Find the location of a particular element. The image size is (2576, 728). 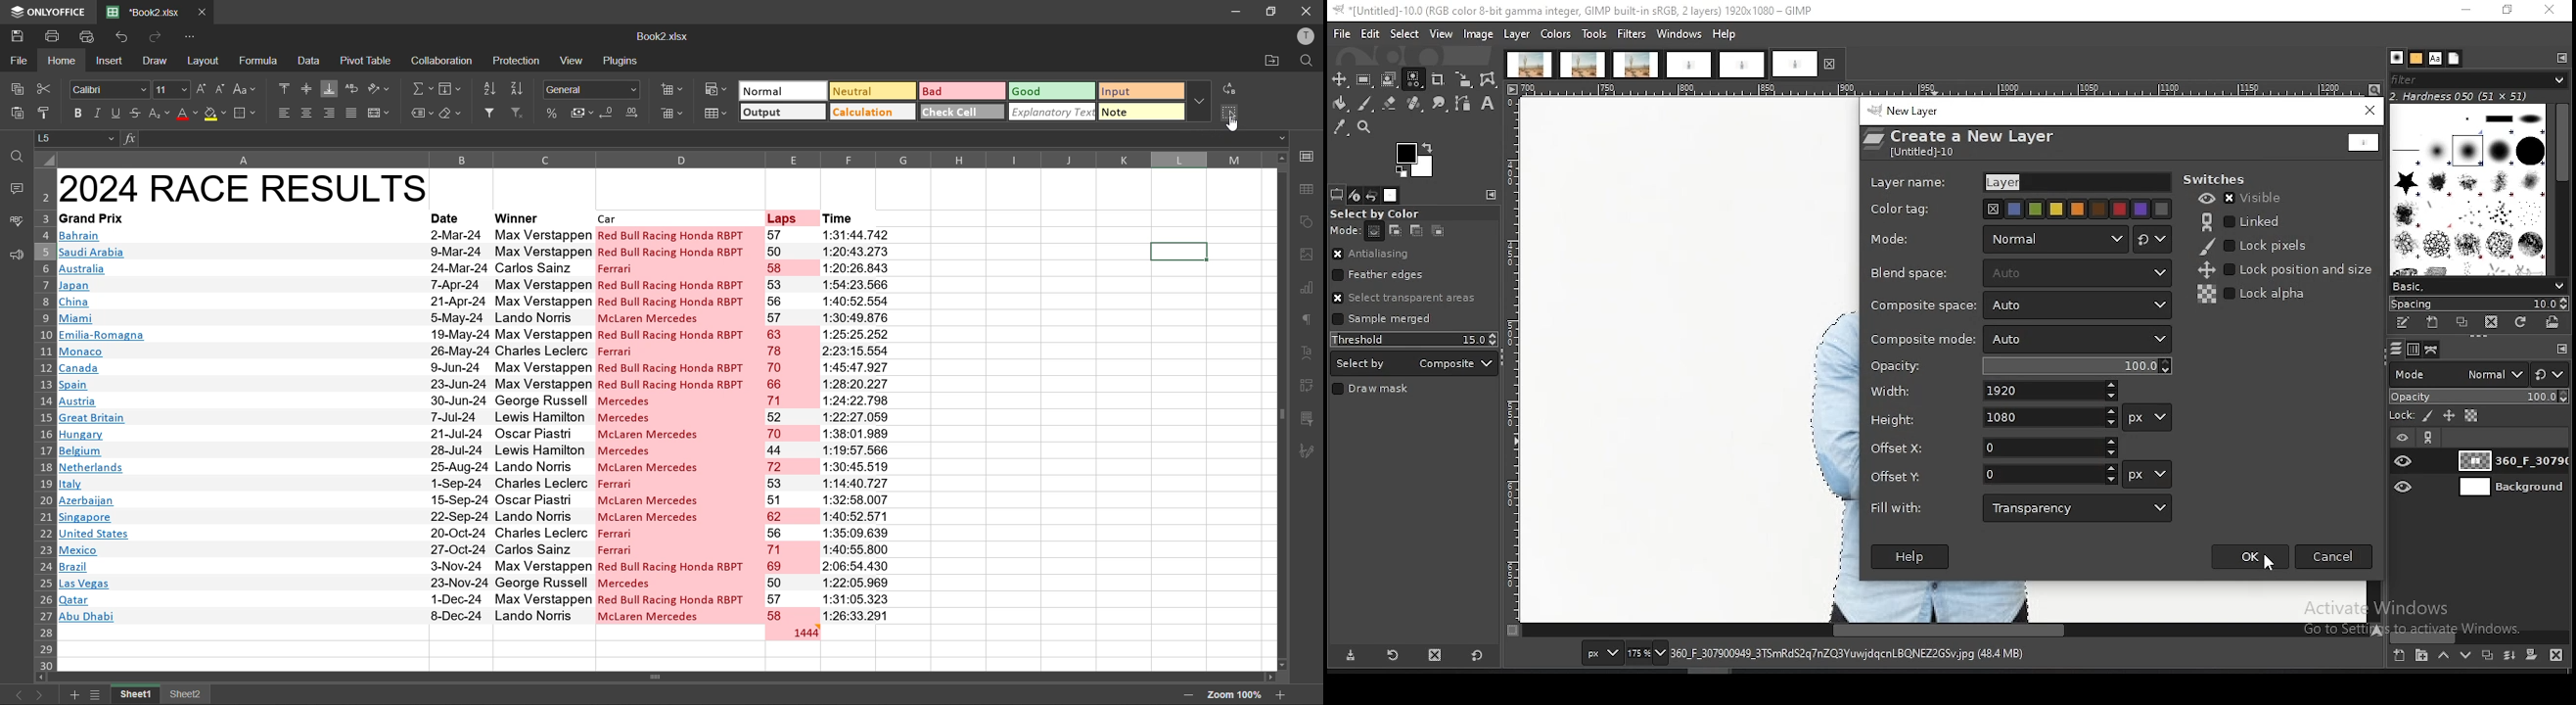

file is located at coordinates (1343, 34).